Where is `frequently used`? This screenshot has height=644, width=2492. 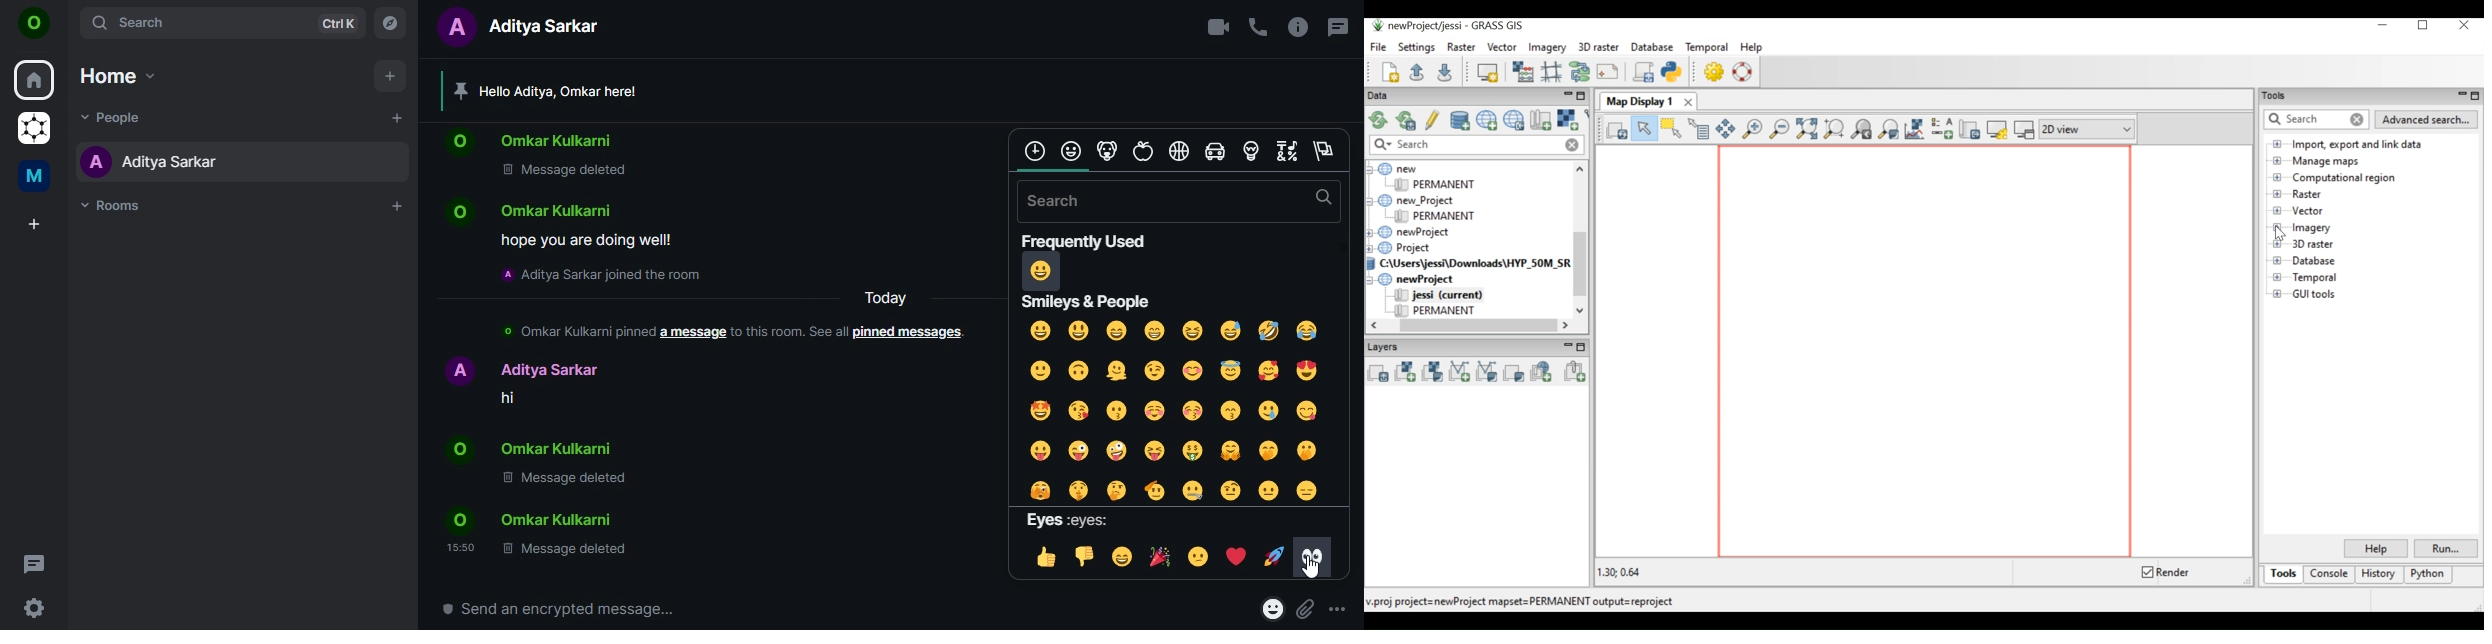
frequently used is located at coordinates (1036, 150).